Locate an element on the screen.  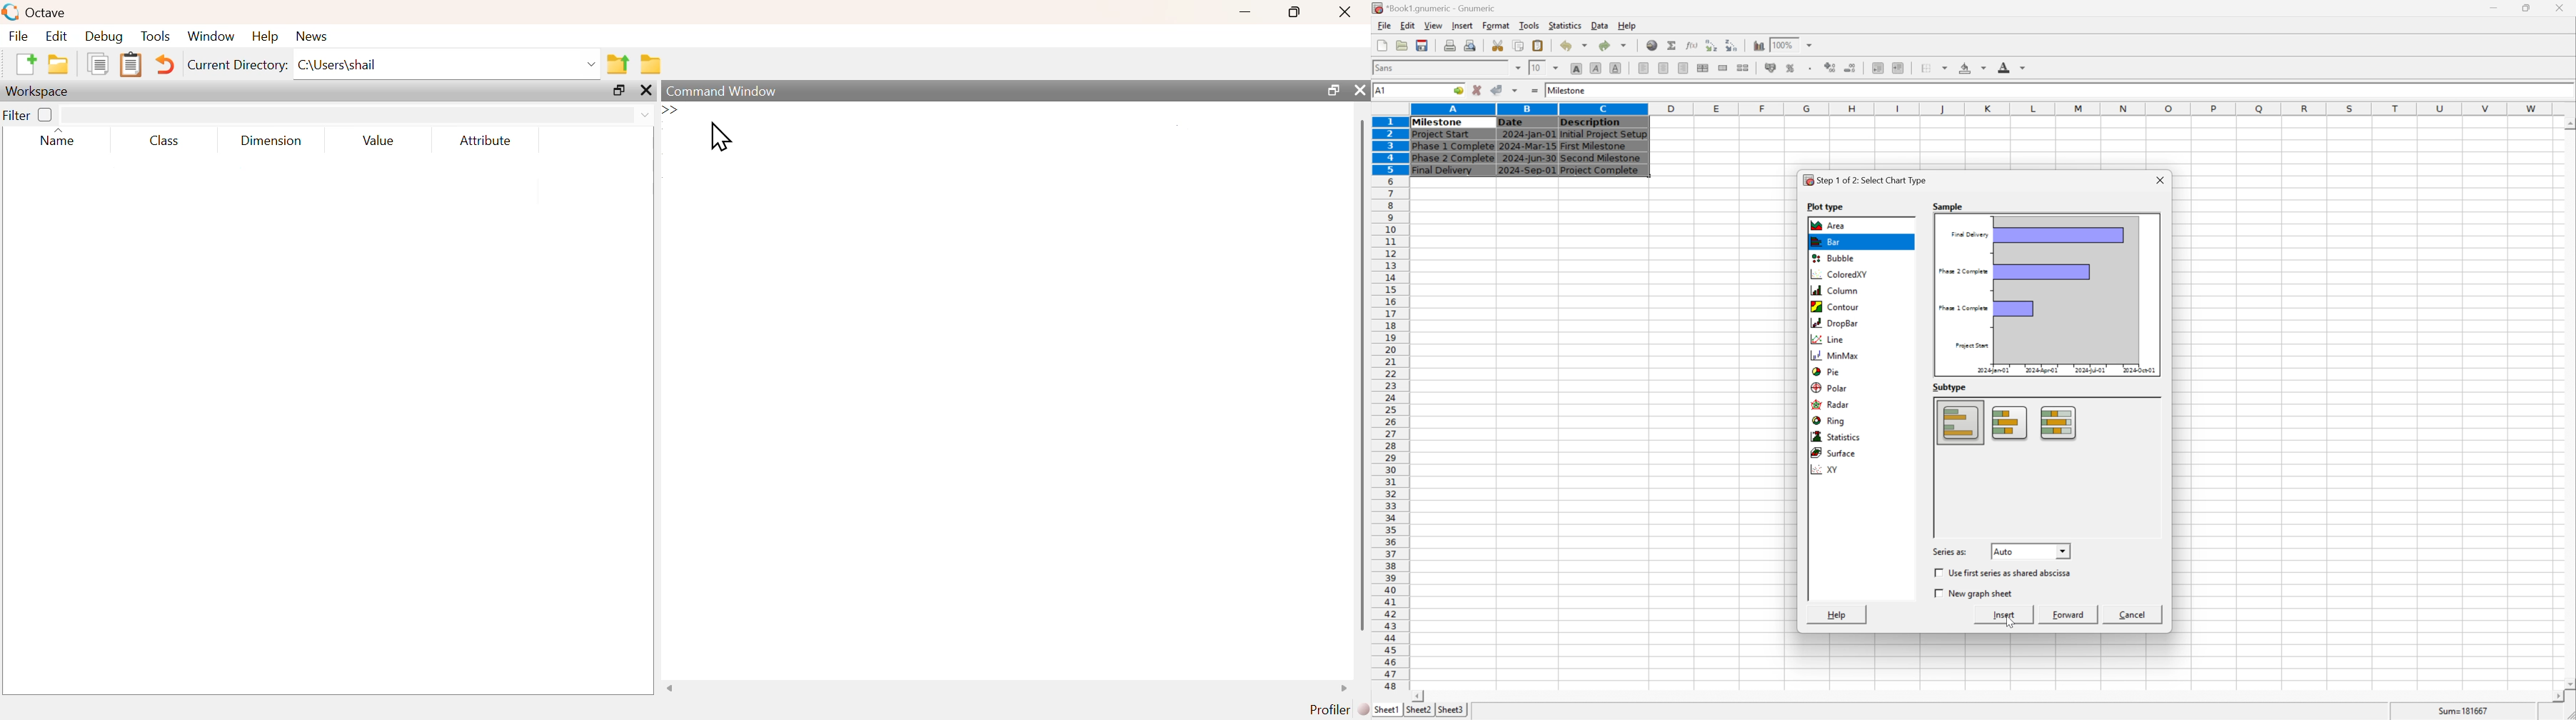
open a file is located at coordinates (1403, 45).